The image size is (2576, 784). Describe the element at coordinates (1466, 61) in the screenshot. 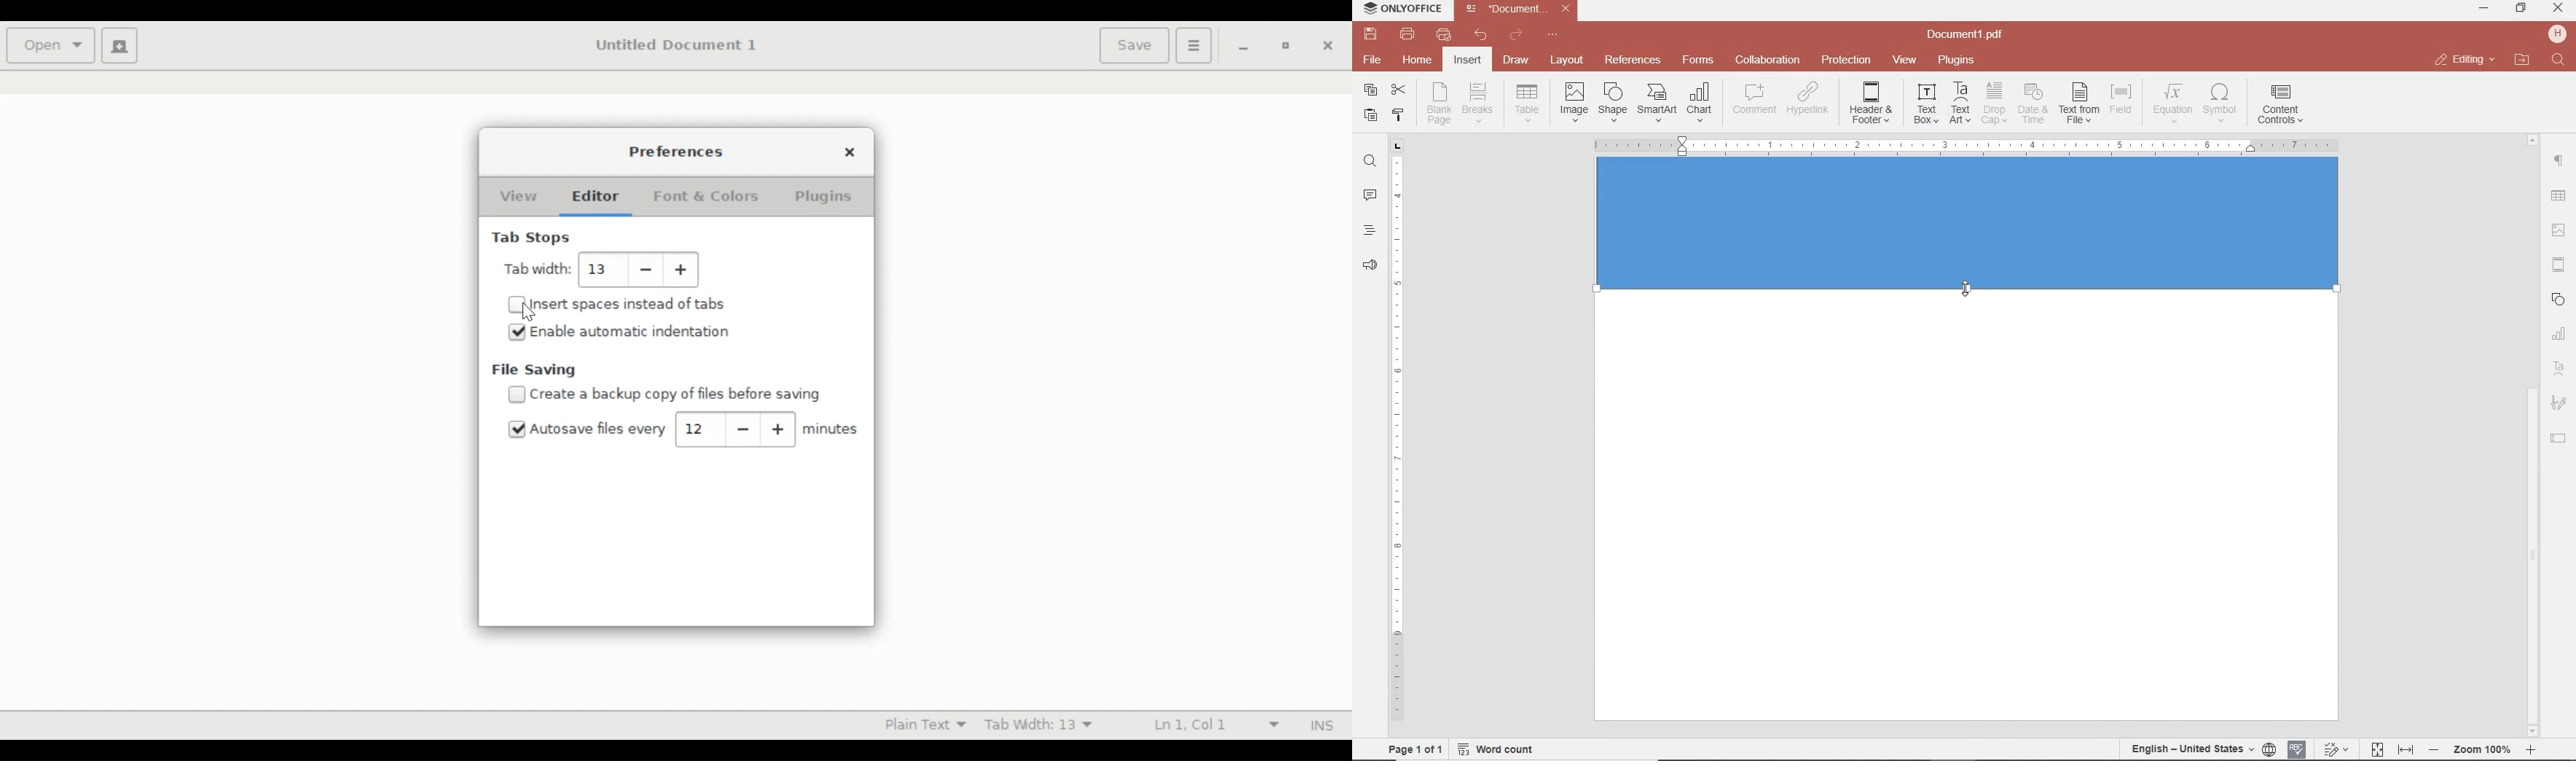

I see `insert` at that location.